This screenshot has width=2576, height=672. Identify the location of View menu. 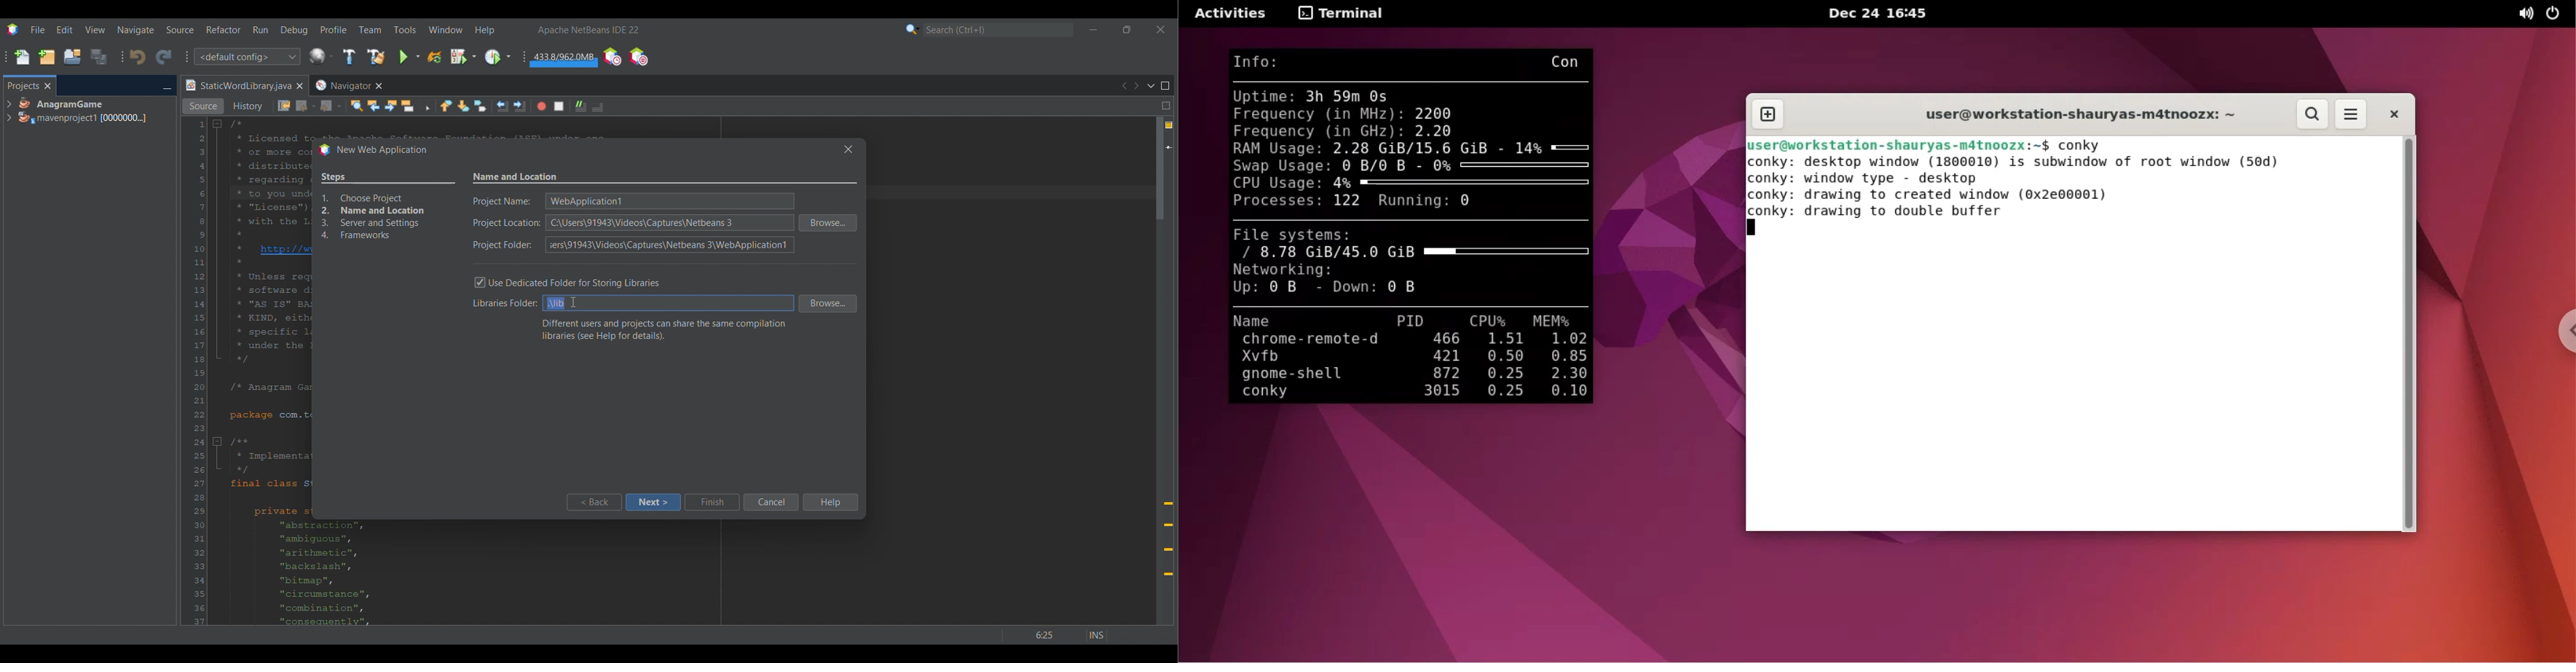
(95, 29).